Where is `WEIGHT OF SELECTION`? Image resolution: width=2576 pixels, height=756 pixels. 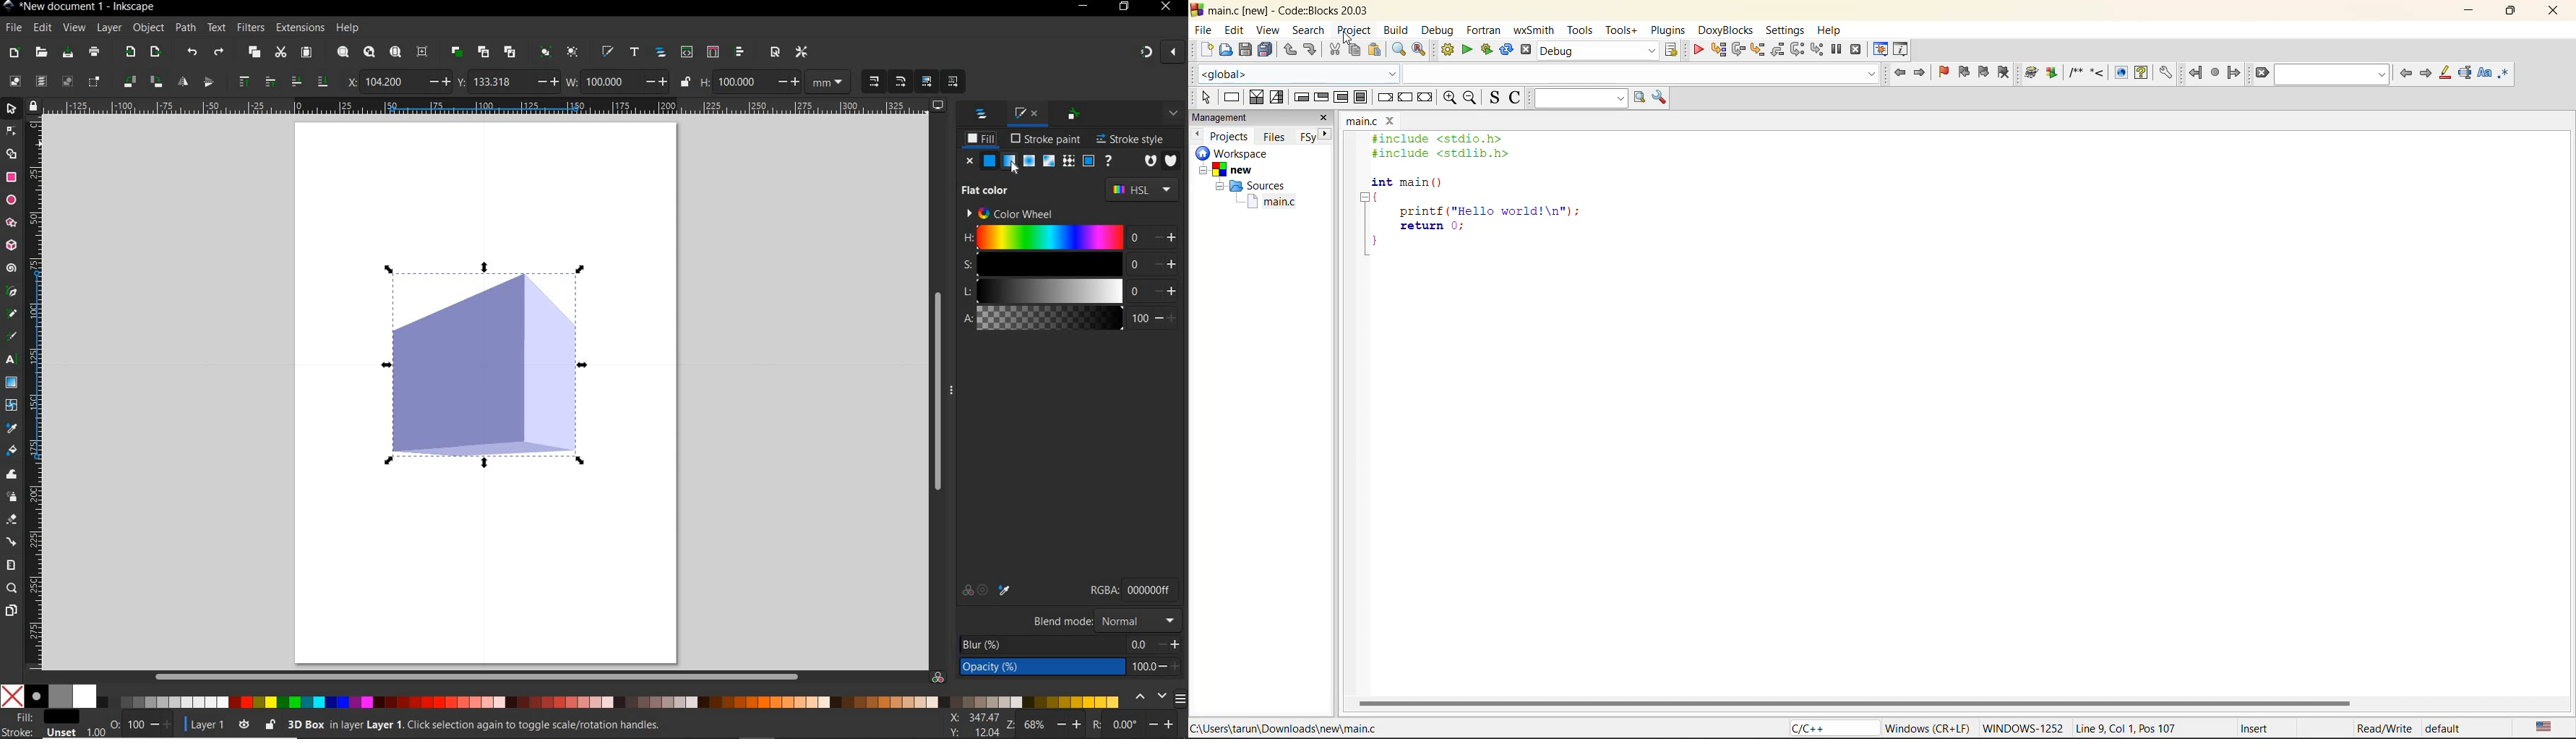
WEIGHT OF SELECTION is located at coordinates (571, 81).